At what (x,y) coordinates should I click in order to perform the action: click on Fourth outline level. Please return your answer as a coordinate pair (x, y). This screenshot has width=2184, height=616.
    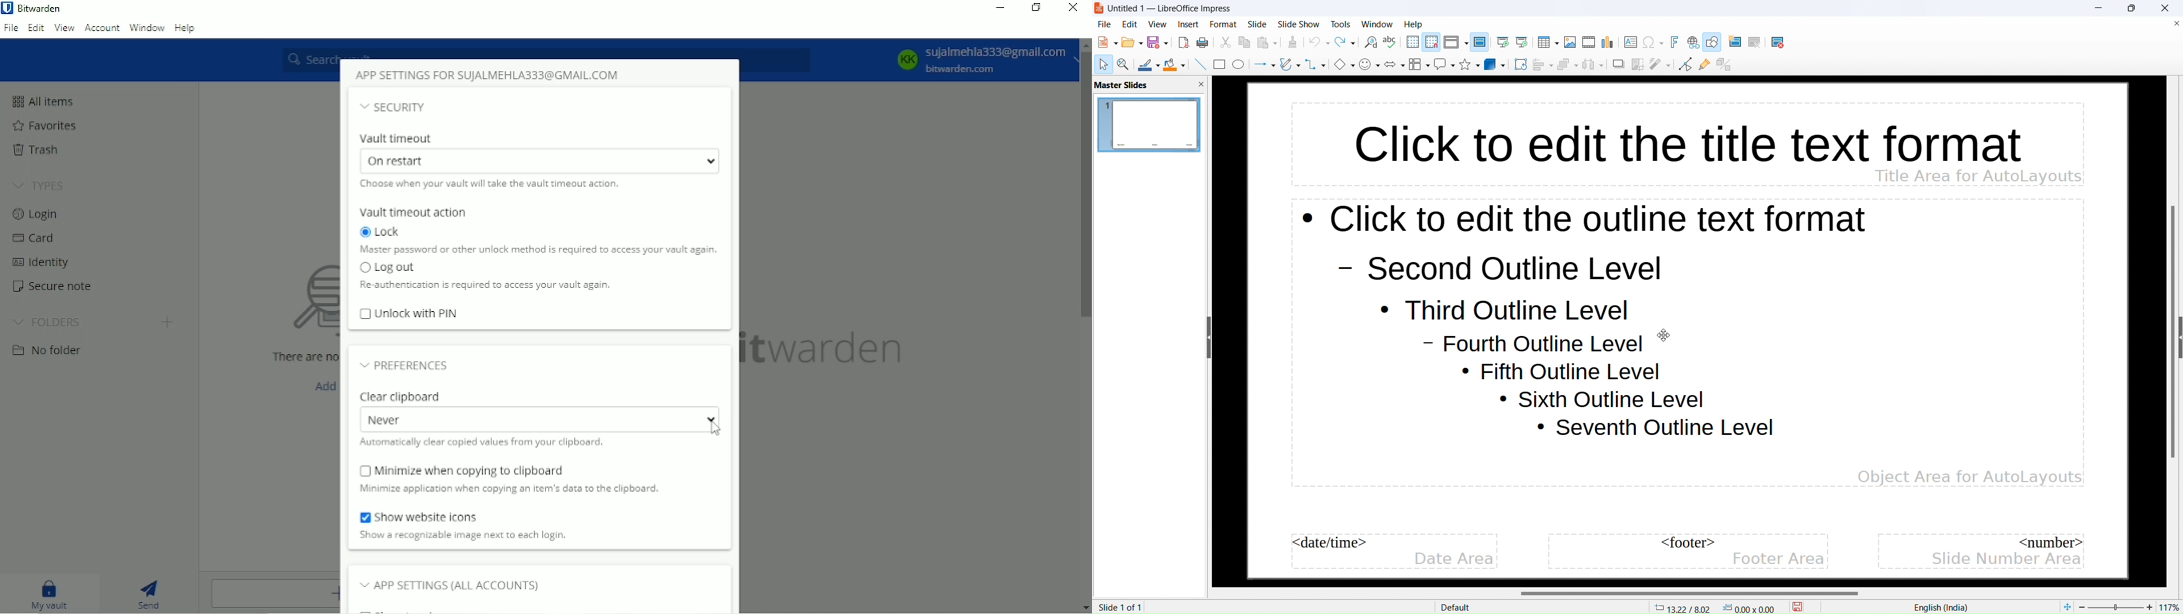
    Looking at the image, I should click on (1537, 346).